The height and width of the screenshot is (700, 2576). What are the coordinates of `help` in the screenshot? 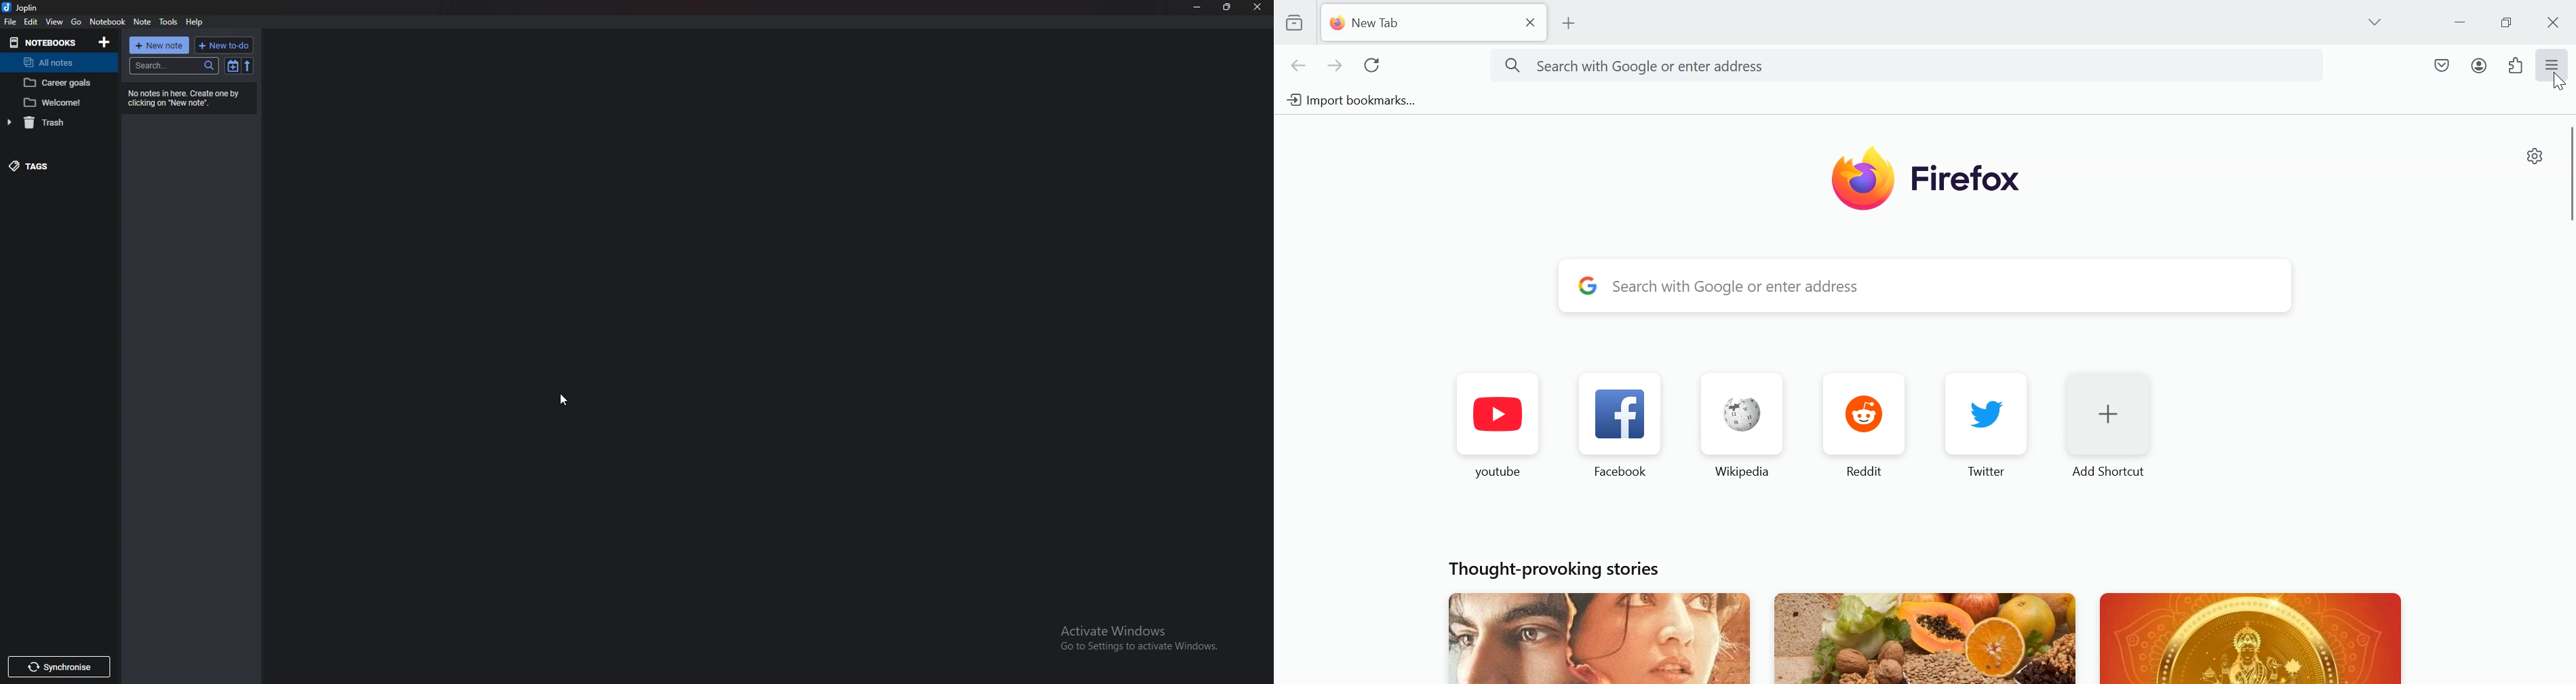 It's located at (197, 21).